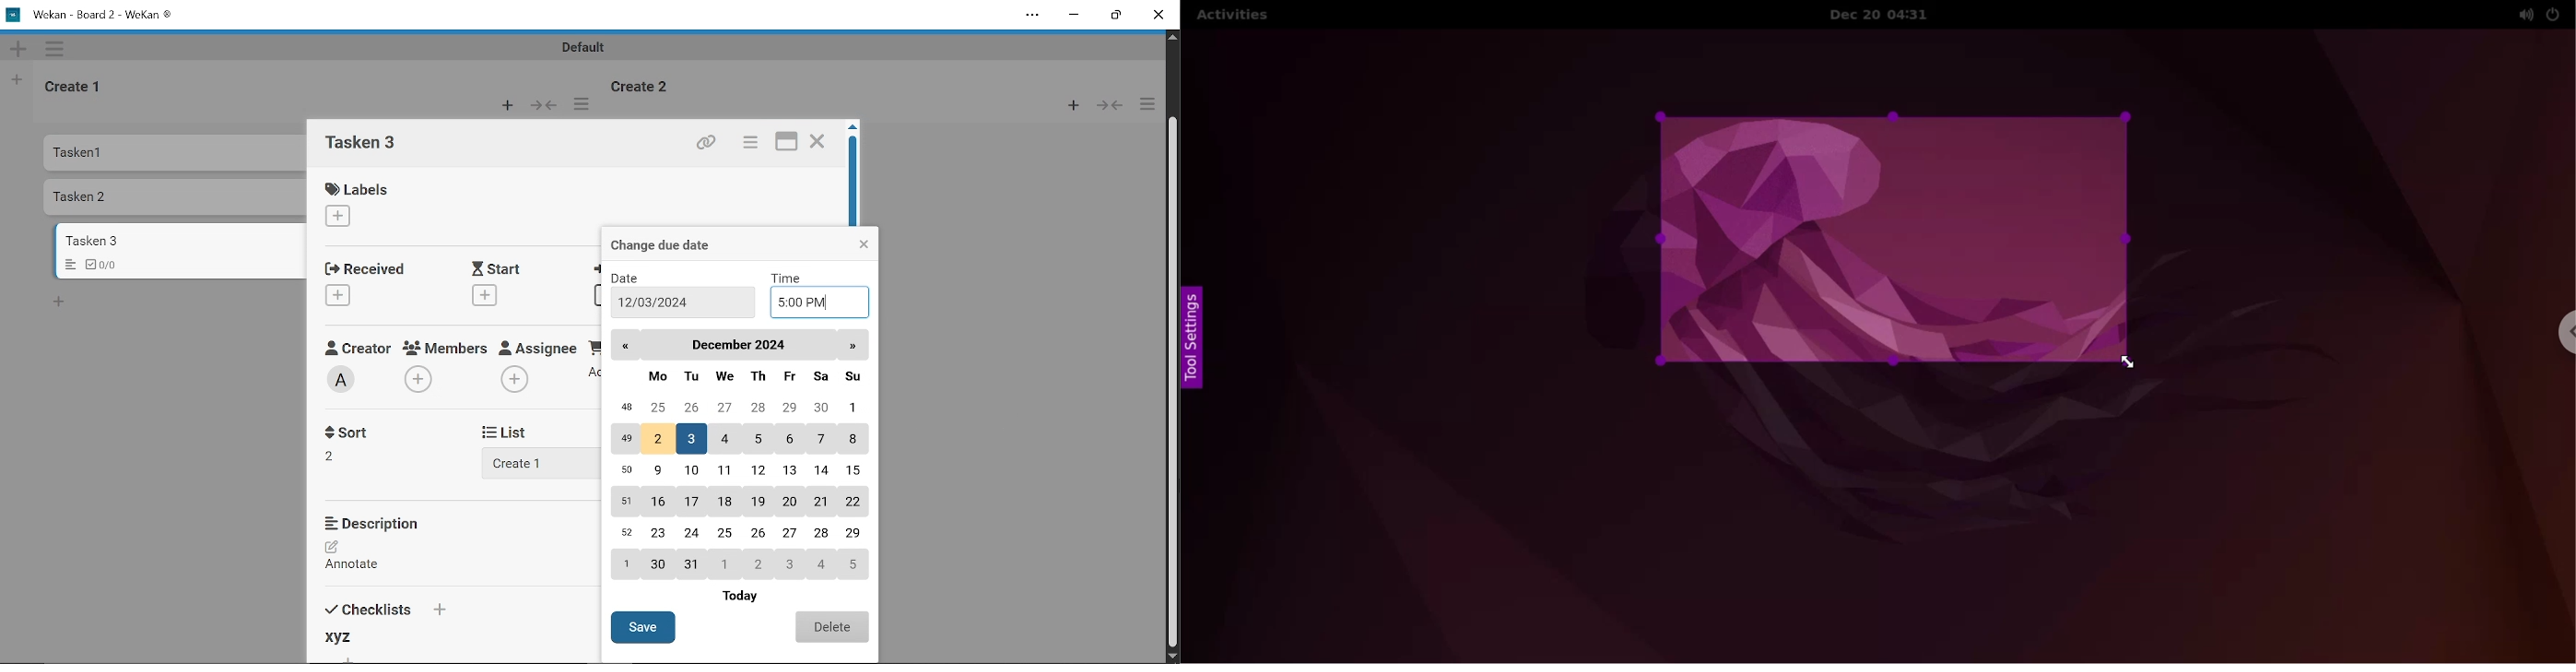 The image size is (2576, 672). What do you see at coordinates (2559, 13) in the screenshot?
I see `power setting options` at bounding box center [2559, 13].